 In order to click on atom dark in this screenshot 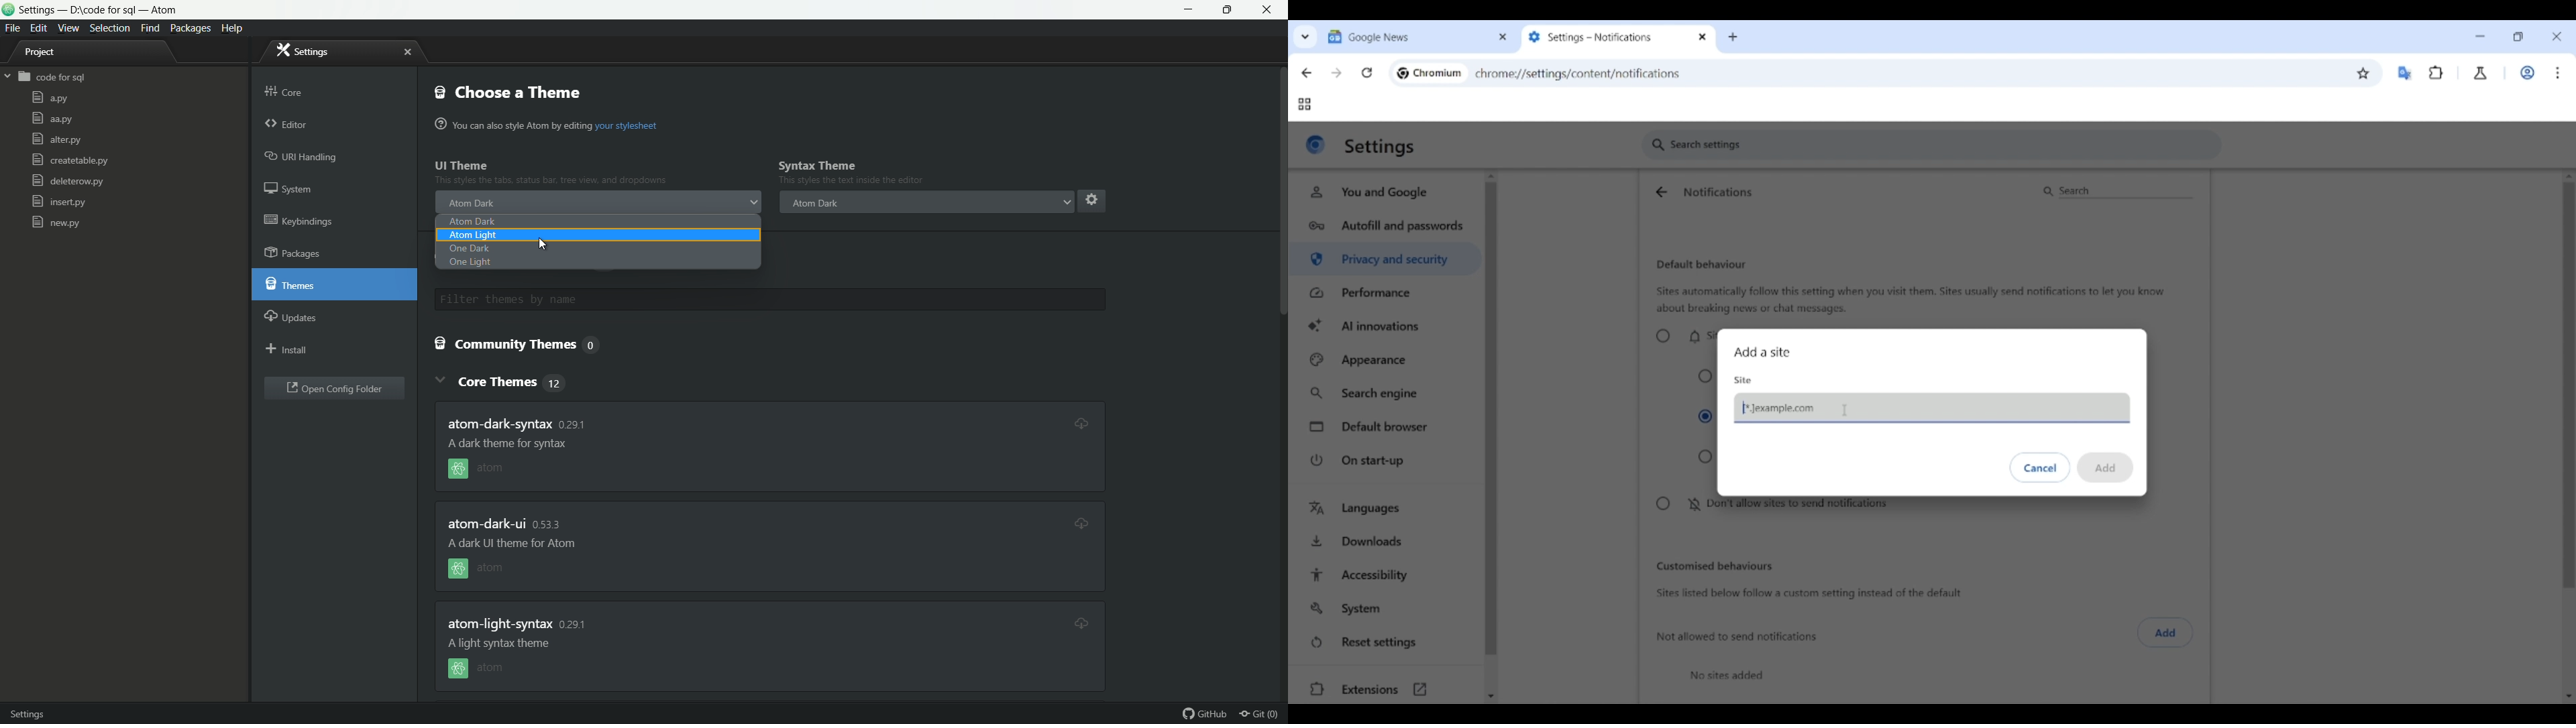, I will do `click(473, 202)`.